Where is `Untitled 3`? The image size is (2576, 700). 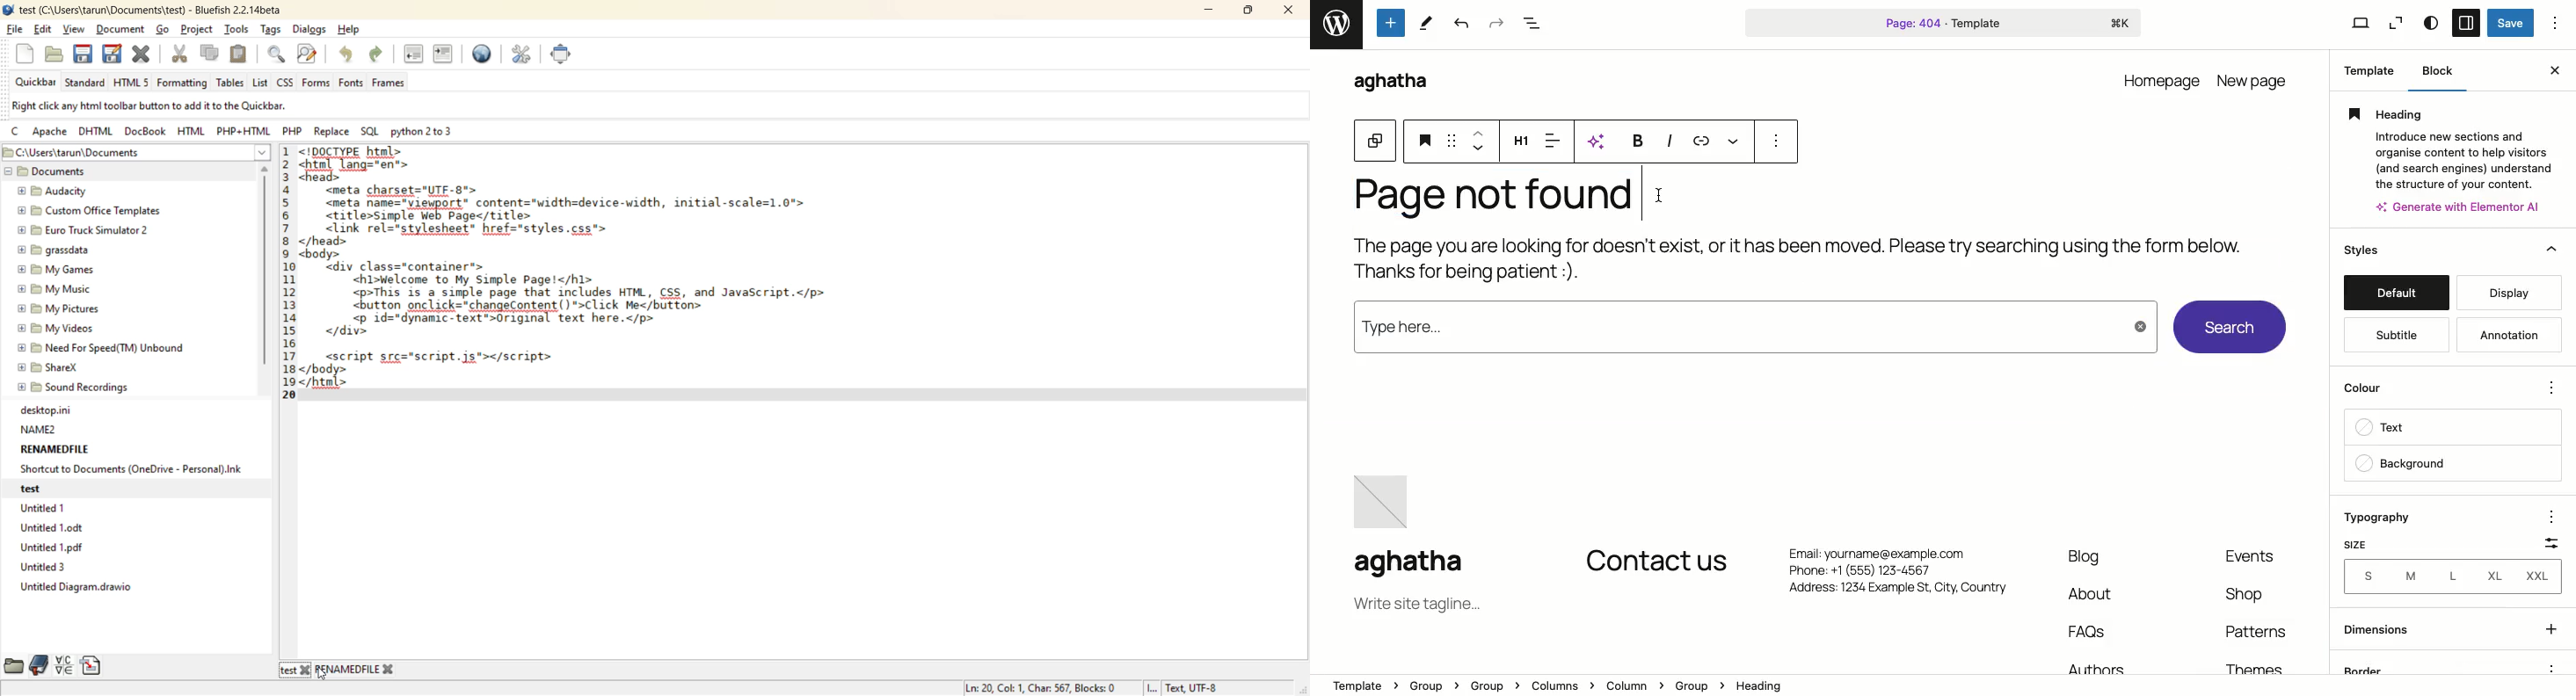 Untitled 3 is located at coordinates (47, 568).